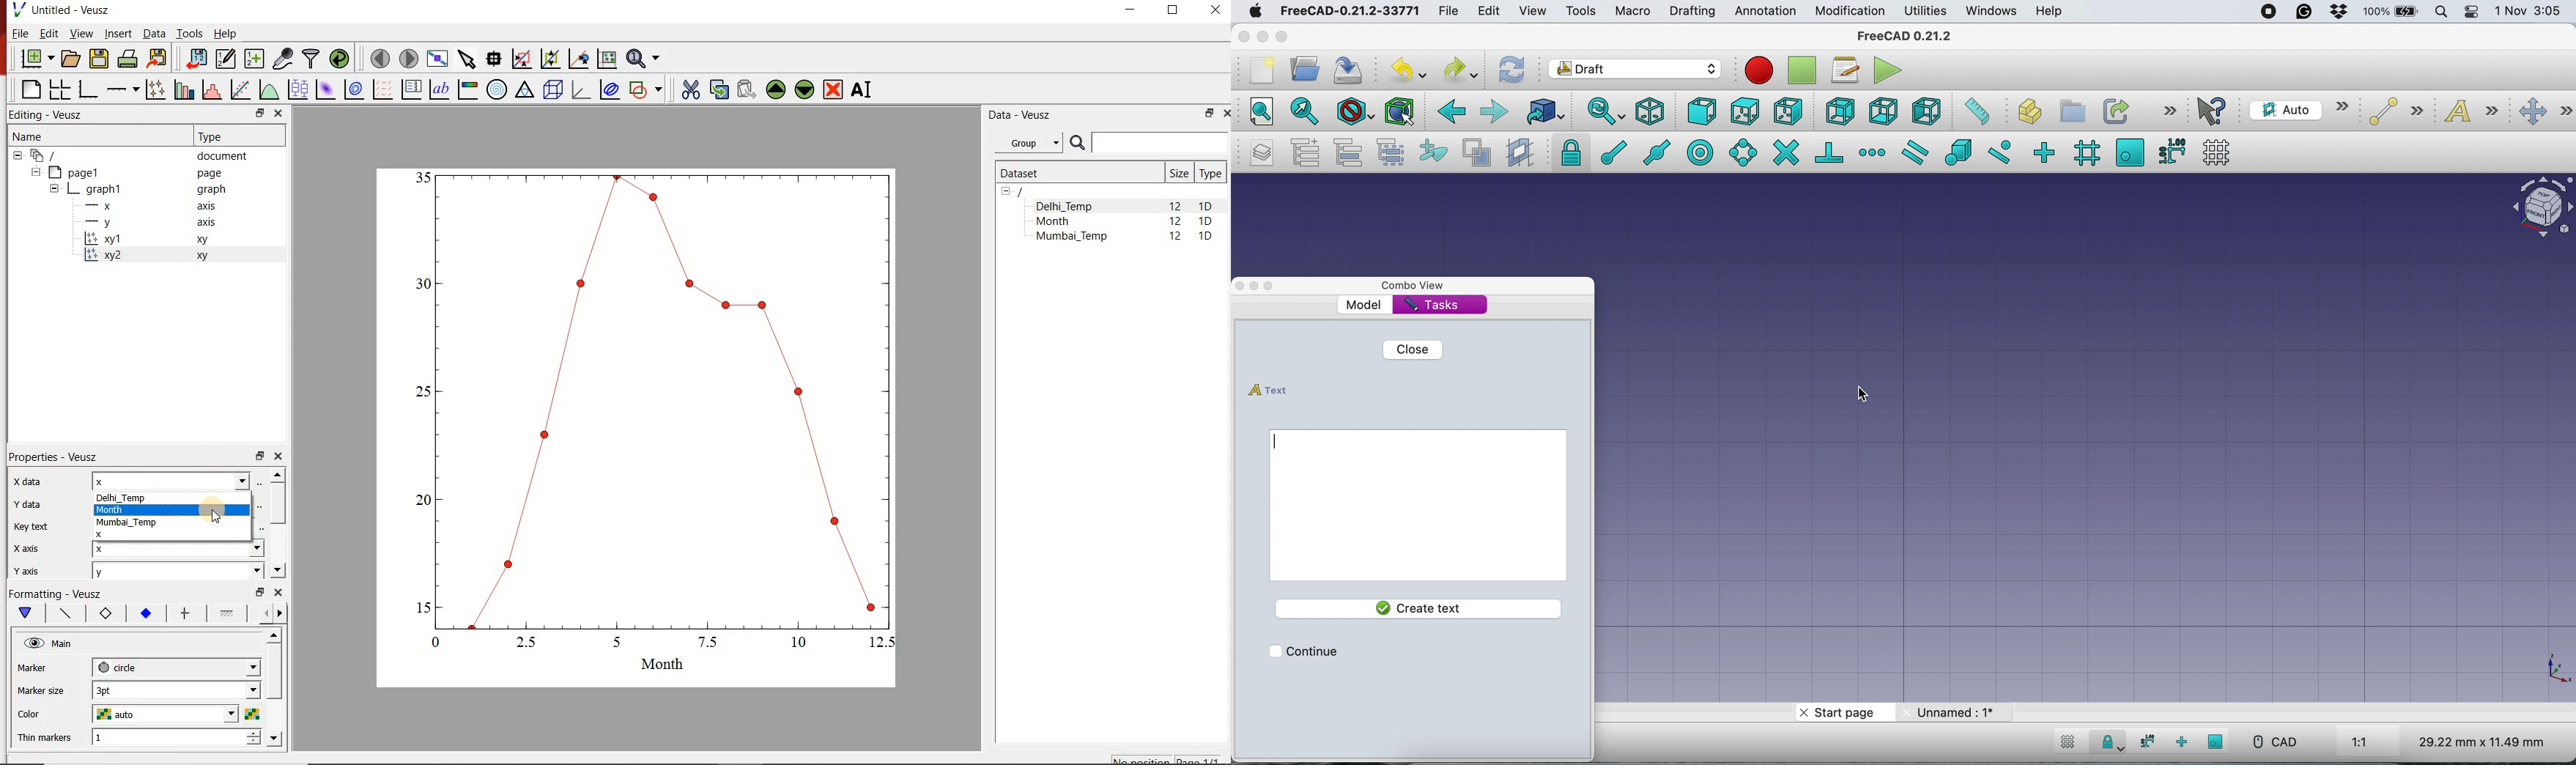  Describe the element at coordinates (1446, 111) in the screenshot. I see `backward` at that location.